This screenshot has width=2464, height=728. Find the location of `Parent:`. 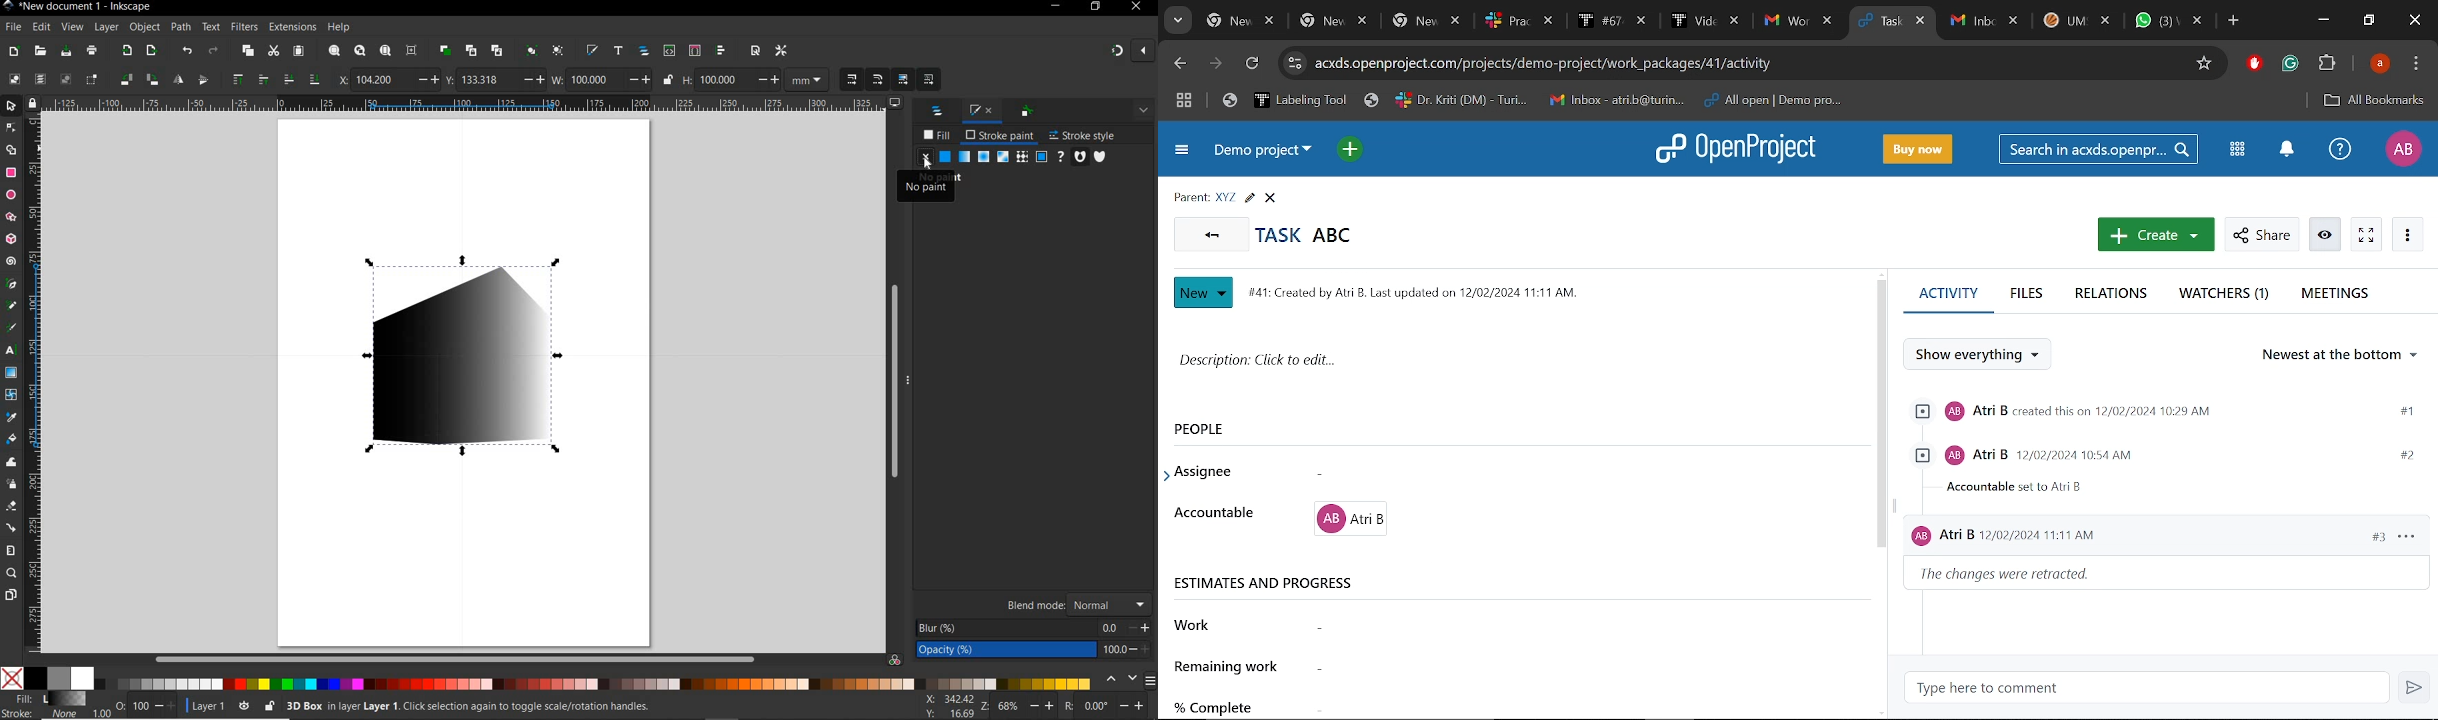

Parent: is located at coordinates (1191, 198).